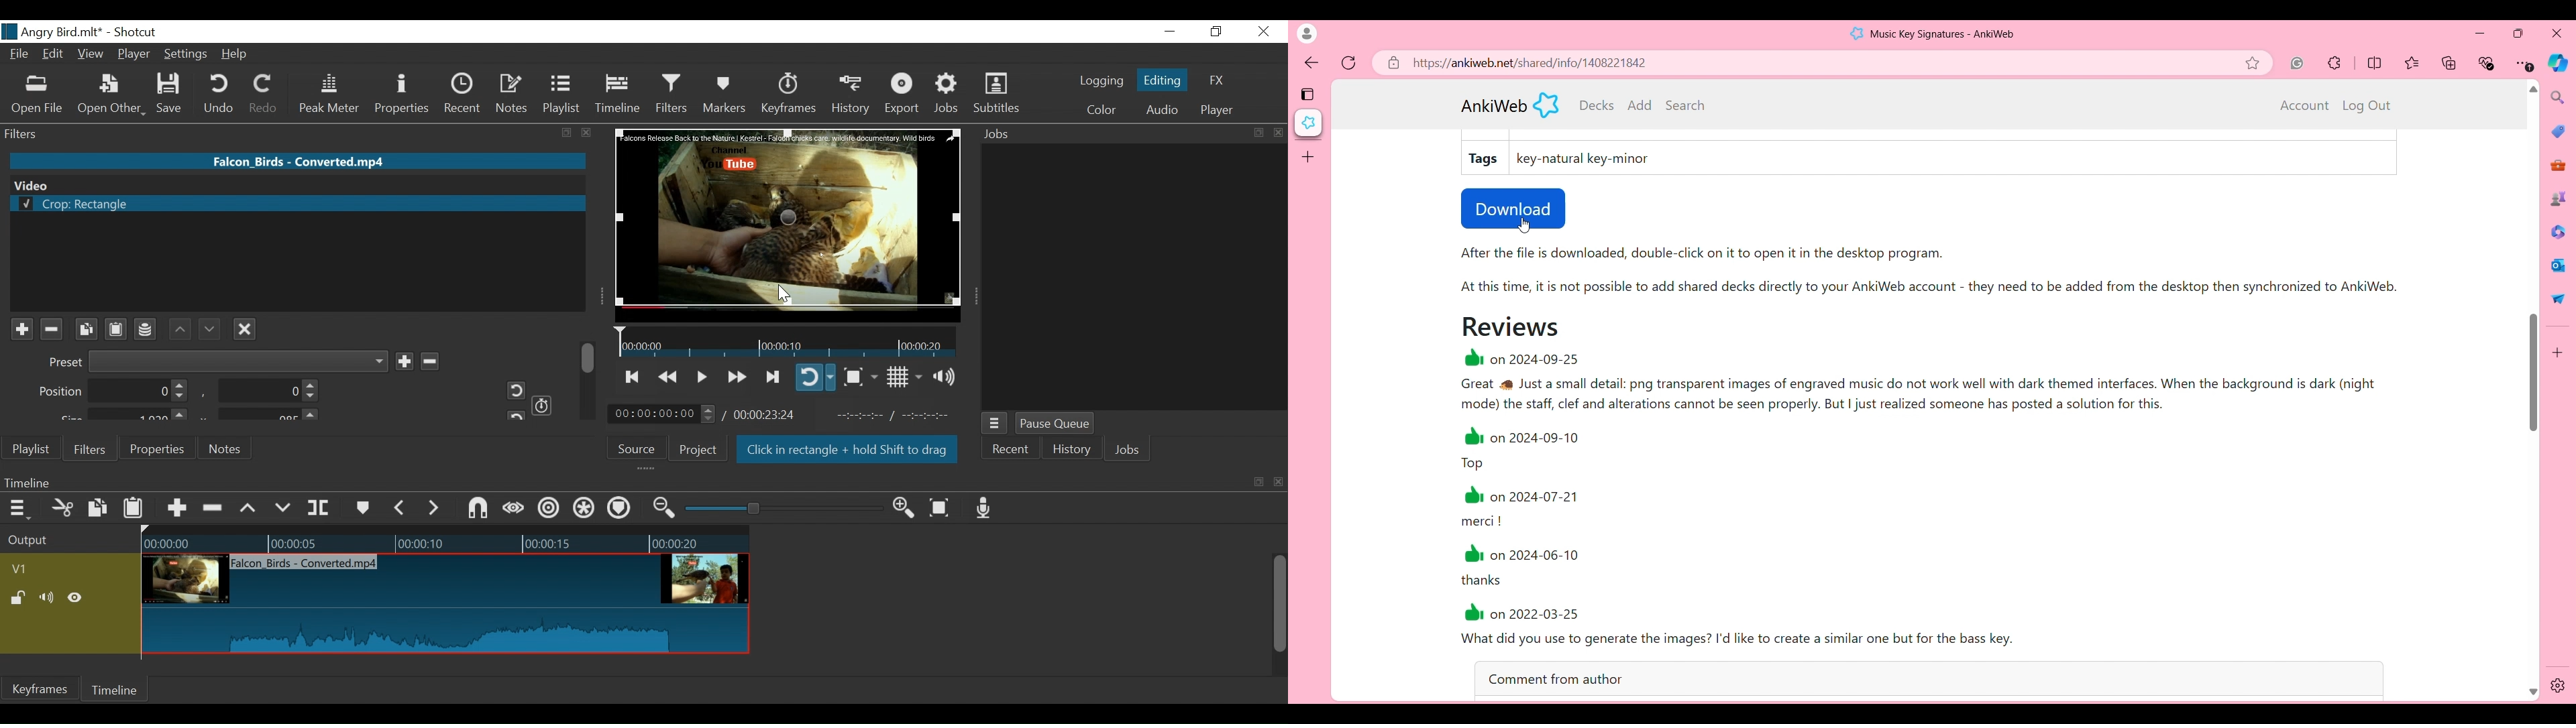 This screenshot has height=728, width=2576. I want to click on View, so click(91, 55).